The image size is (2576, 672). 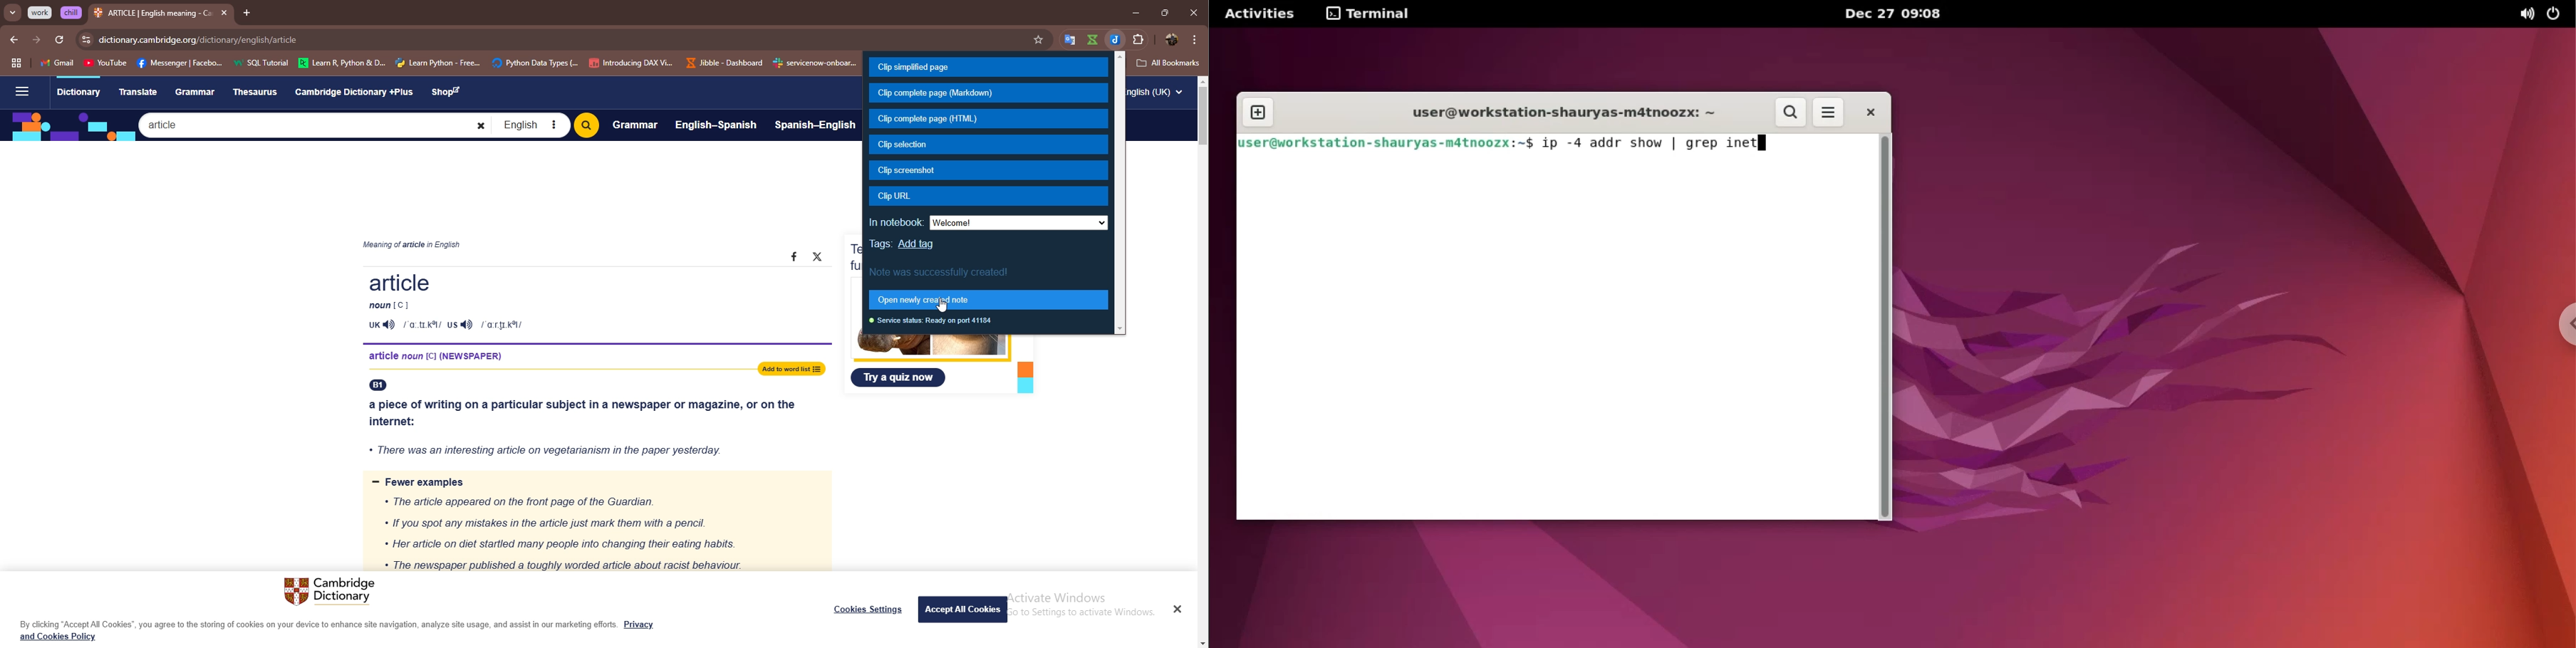 What do you see at coordinates (881, 244) in the screenshot?
I see `tags` at bounding box center [881, 244].